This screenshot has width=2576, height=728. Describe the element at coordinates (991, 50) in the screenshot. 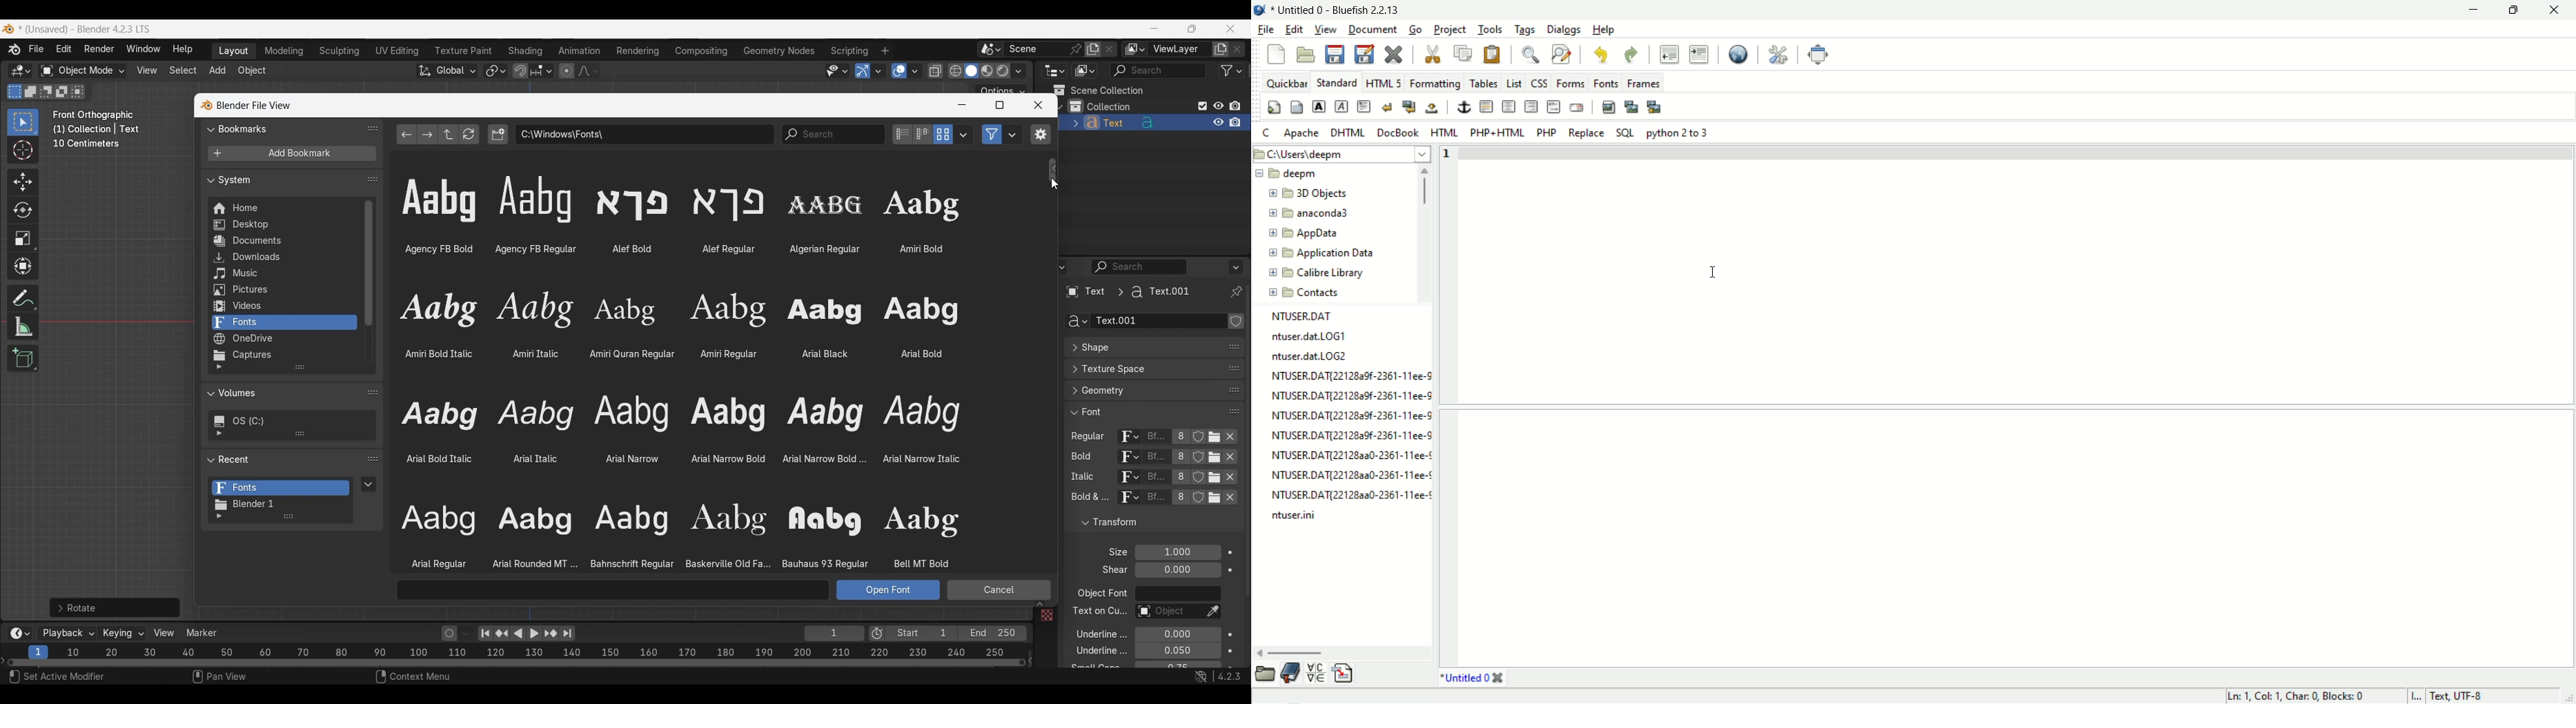

I see `Browse scene to be linked` at that location.